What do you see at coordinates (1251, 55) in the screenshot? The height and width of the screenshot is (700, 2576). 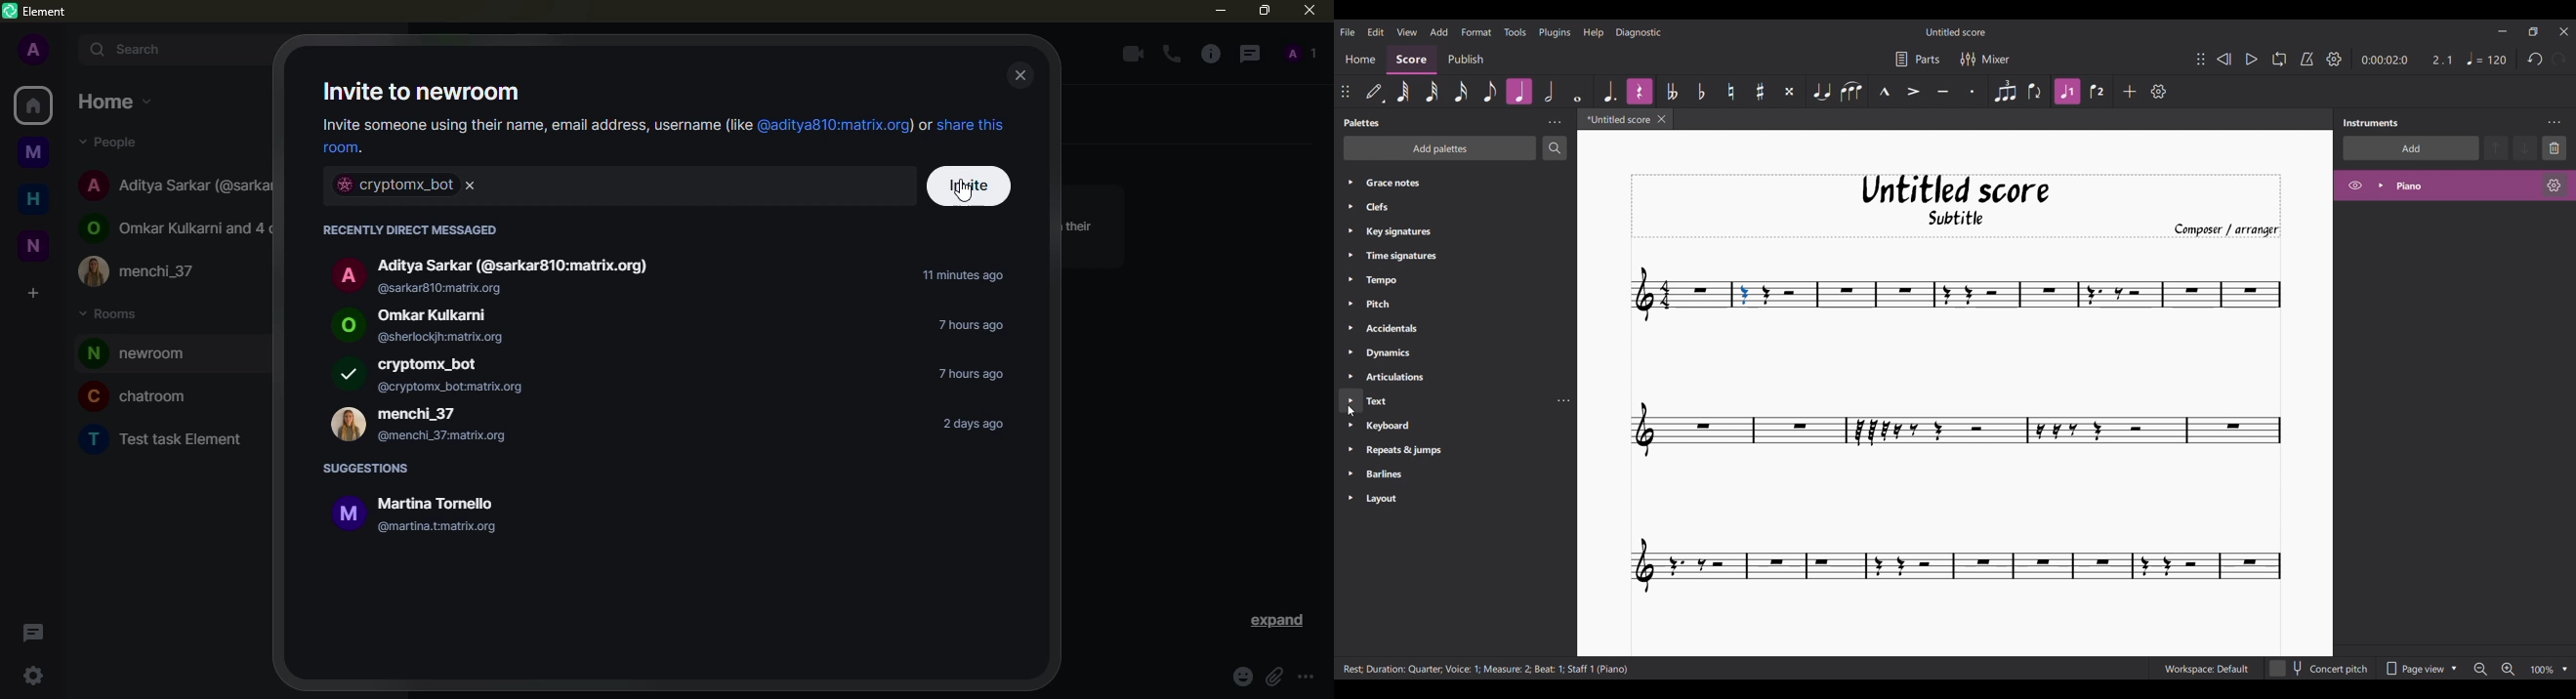 I see `threads` at bounding box center [1251, 55].